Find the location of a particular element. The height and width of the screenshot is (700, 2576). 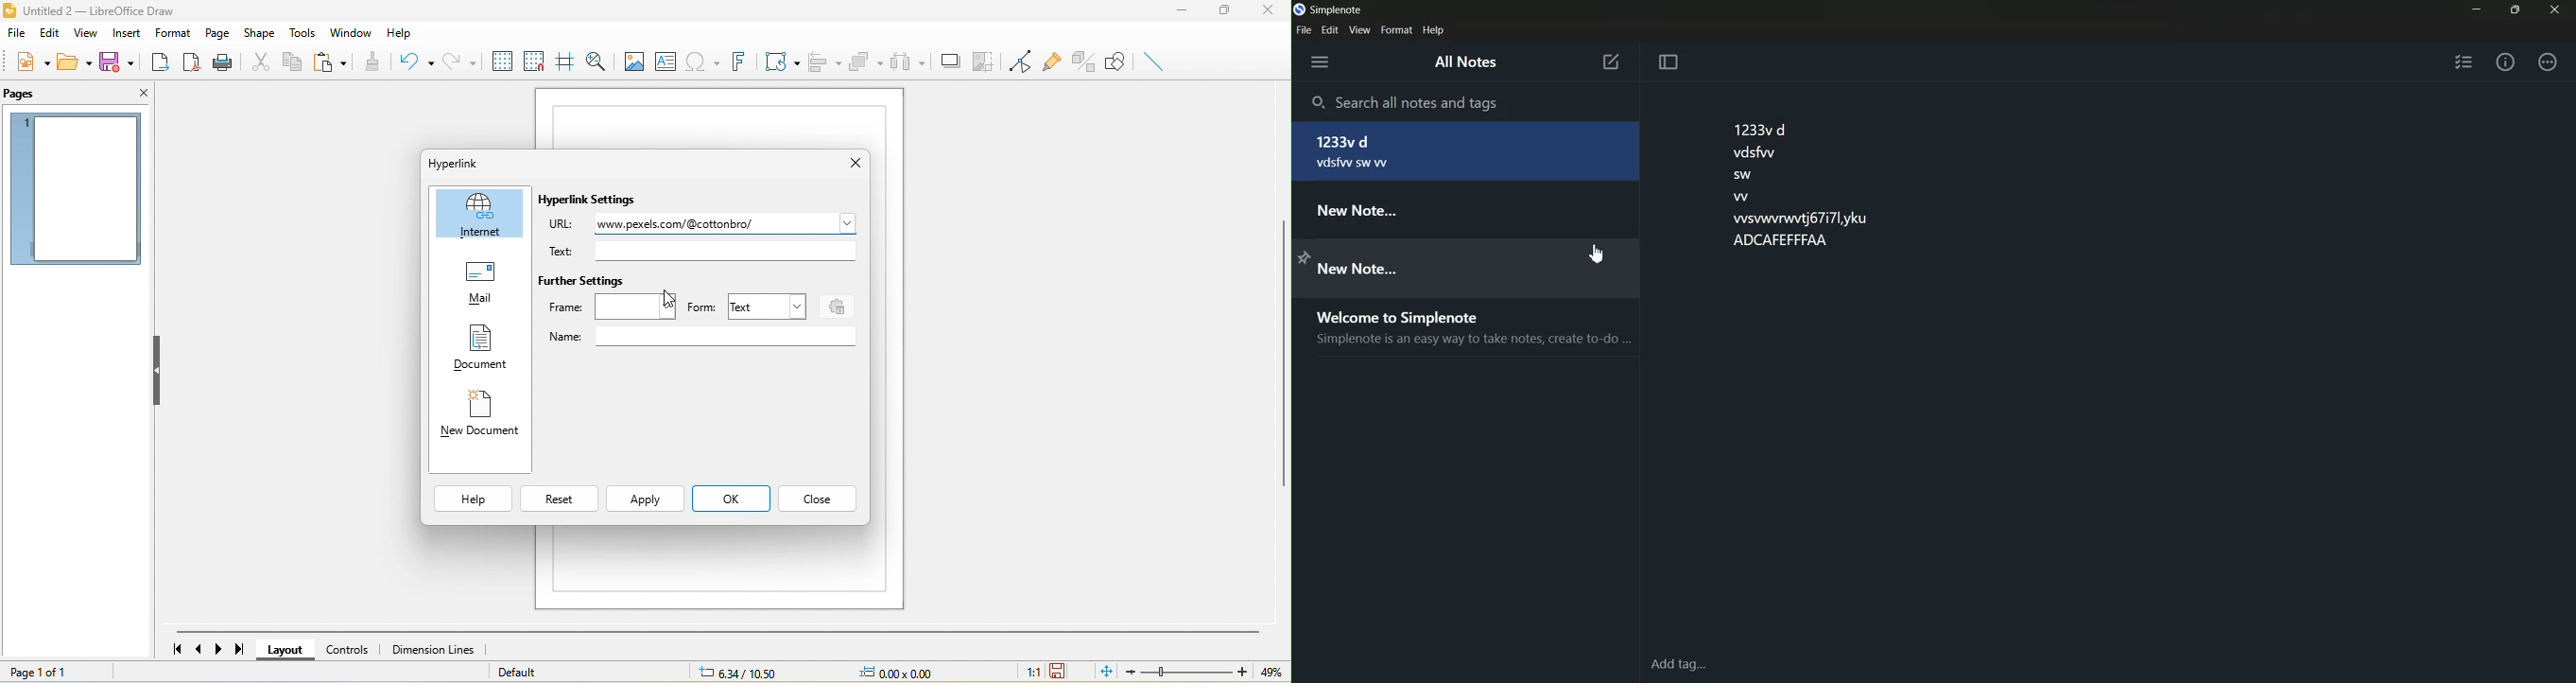

49% is located at coordinates (1271, 671).